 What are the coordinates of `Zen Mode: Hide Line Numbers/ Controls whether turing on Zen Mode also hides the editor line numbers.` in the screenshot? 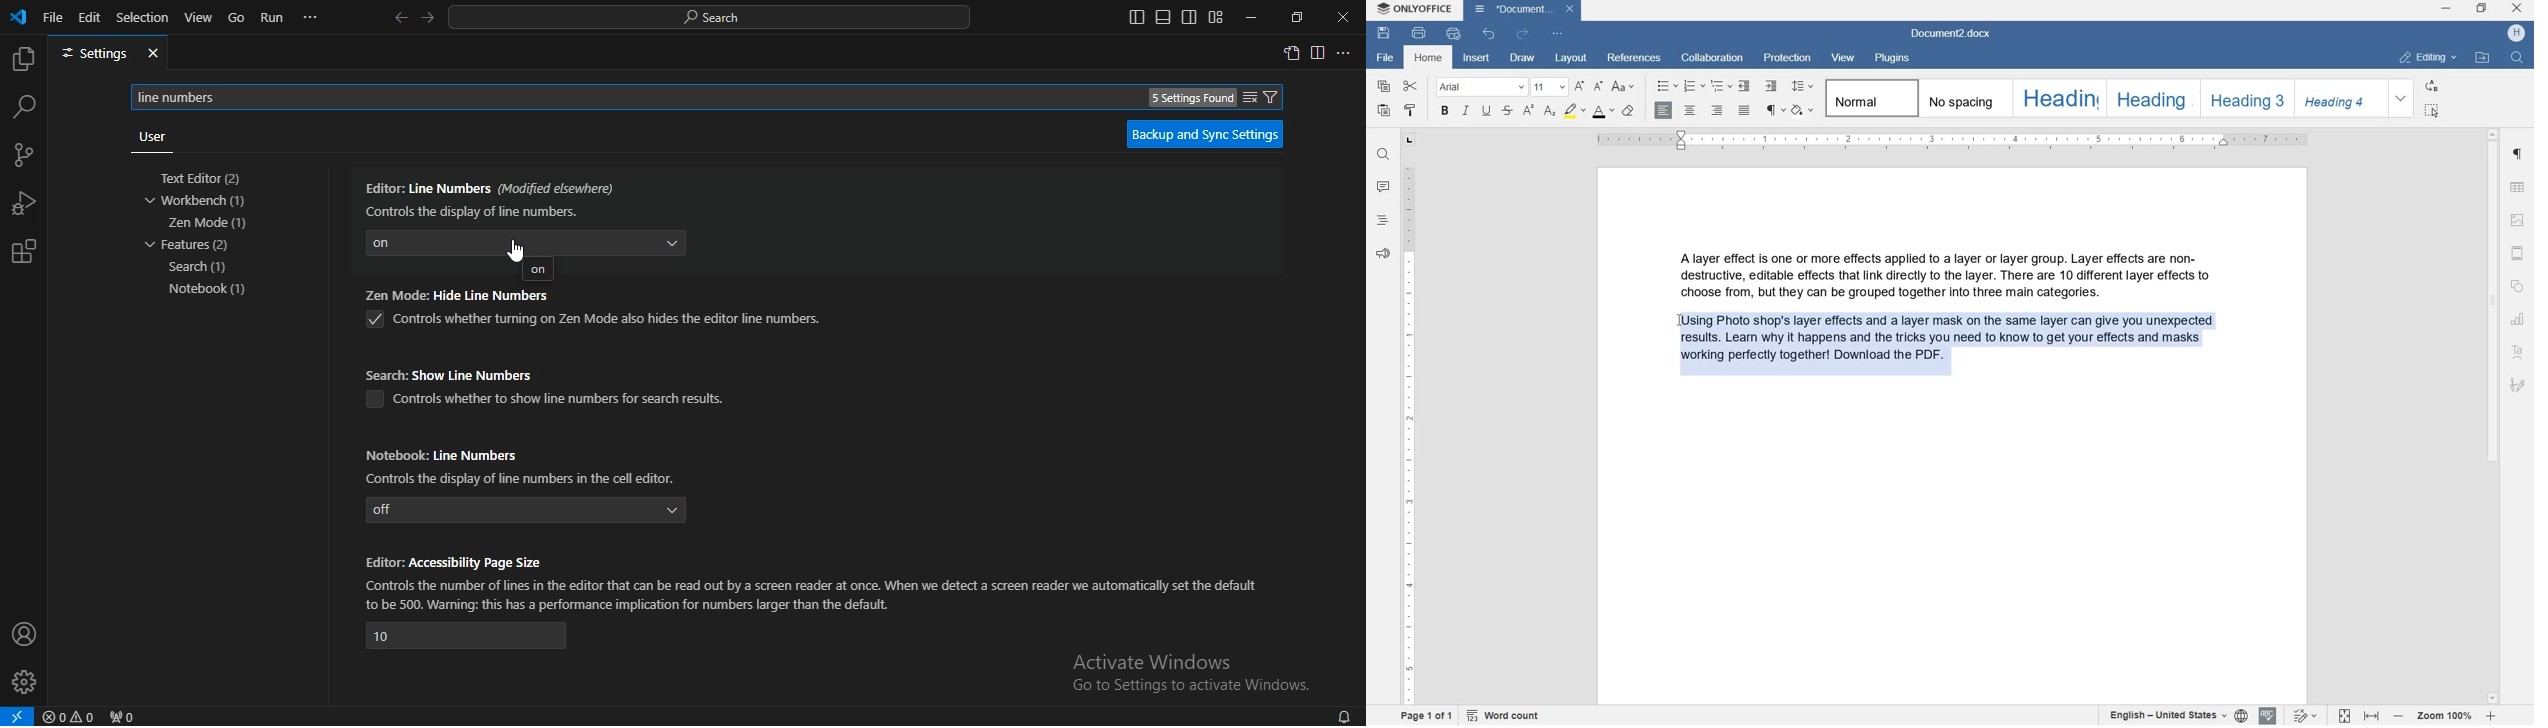 It's located at (593, 311).